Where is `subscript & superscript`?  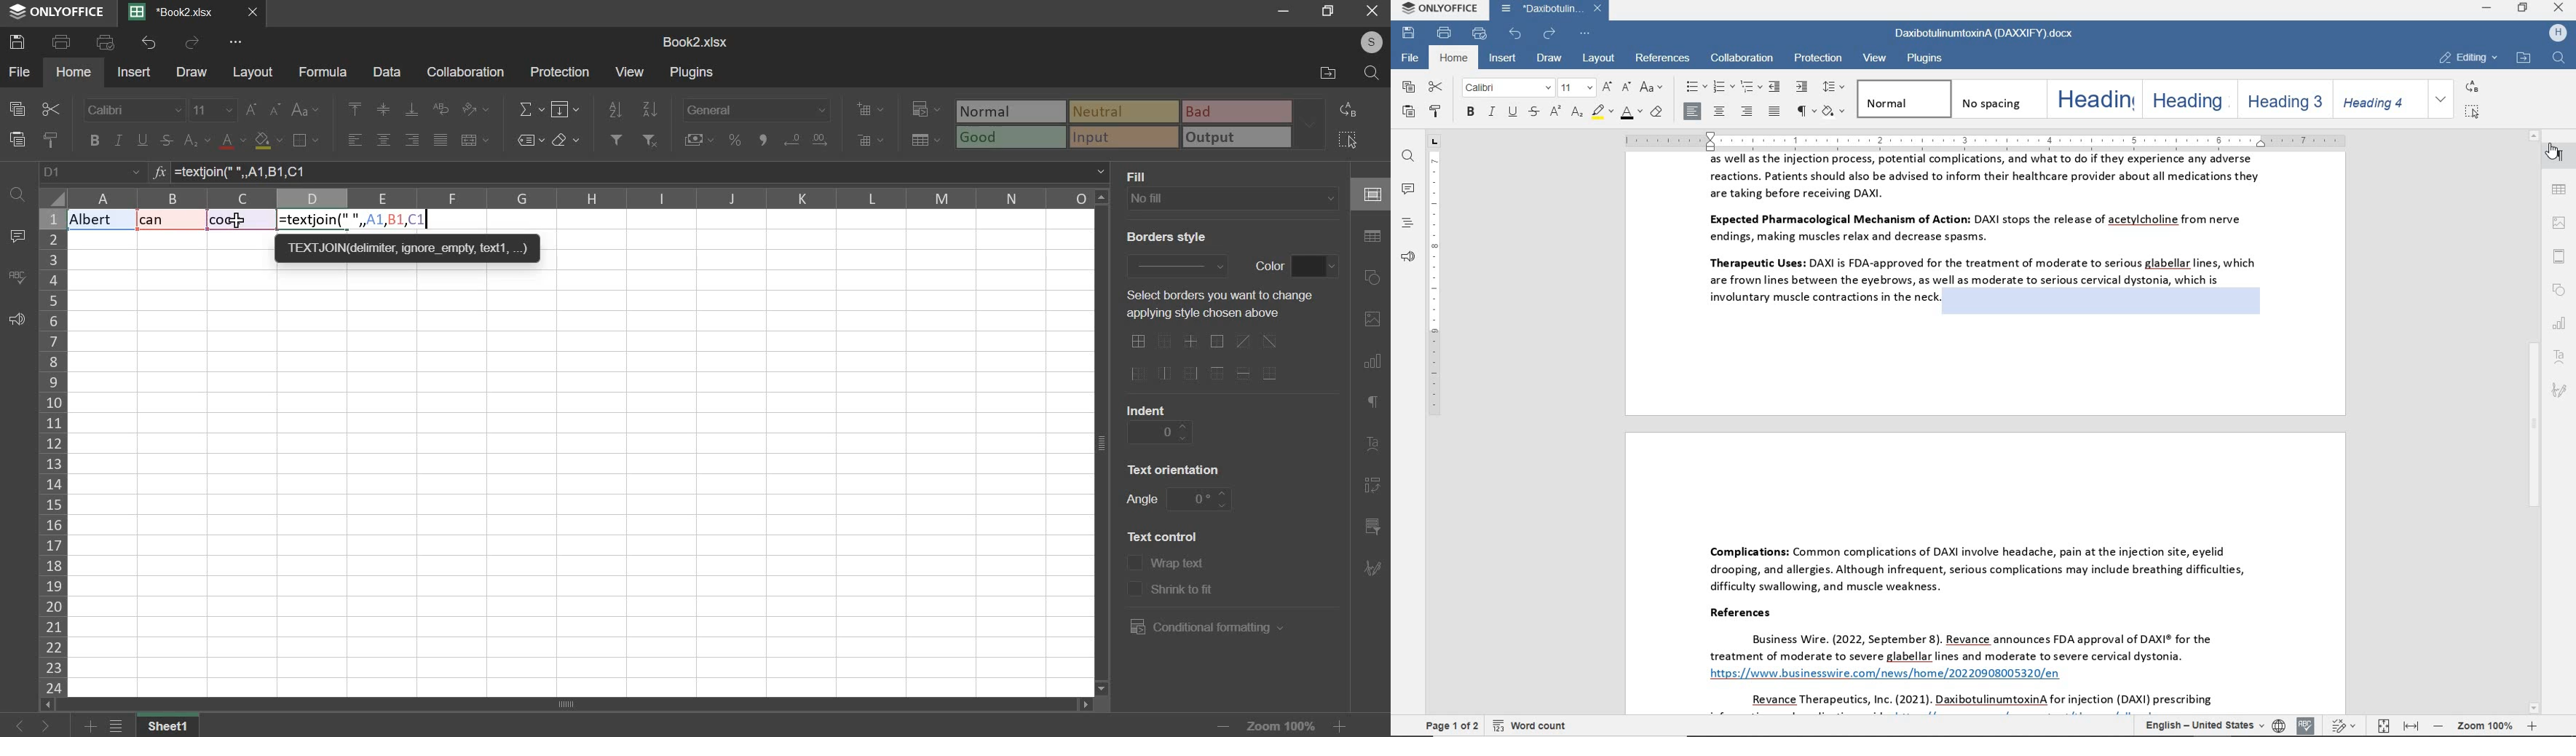
subscript & superscript is located at coordinates (197, 139).